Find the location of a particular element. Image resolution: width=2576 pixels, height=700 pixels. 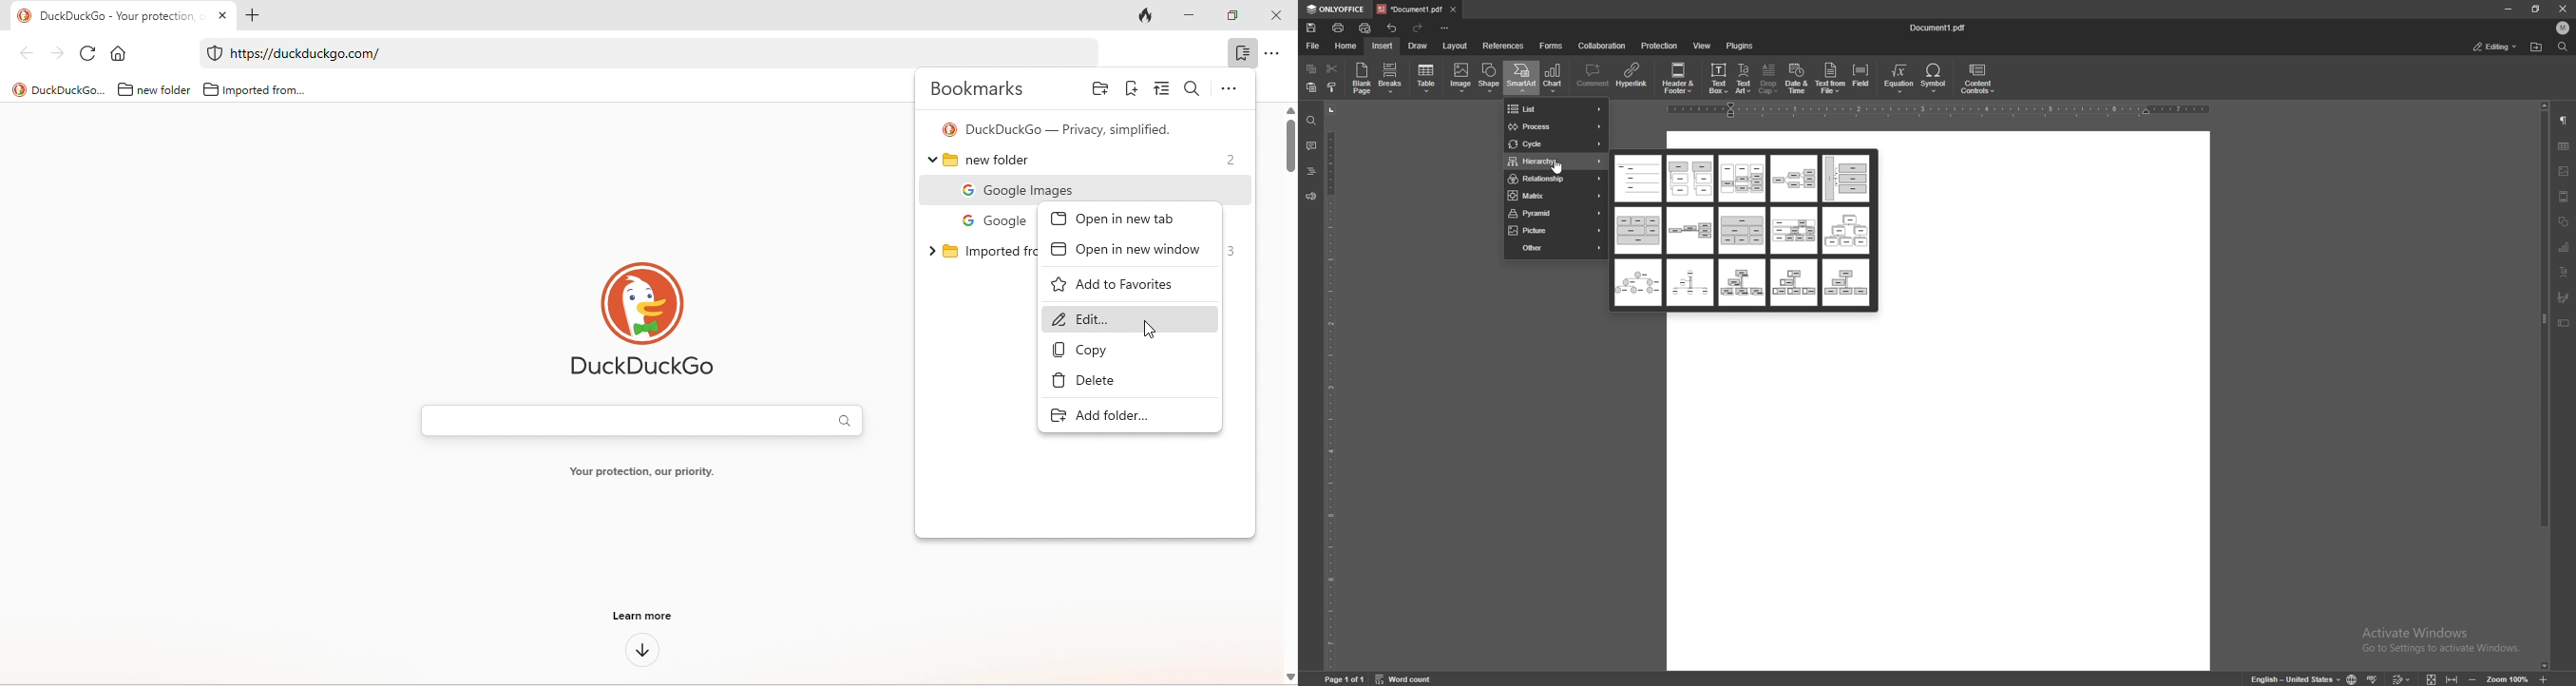

fit to page is located at coordinates (2432, 677).